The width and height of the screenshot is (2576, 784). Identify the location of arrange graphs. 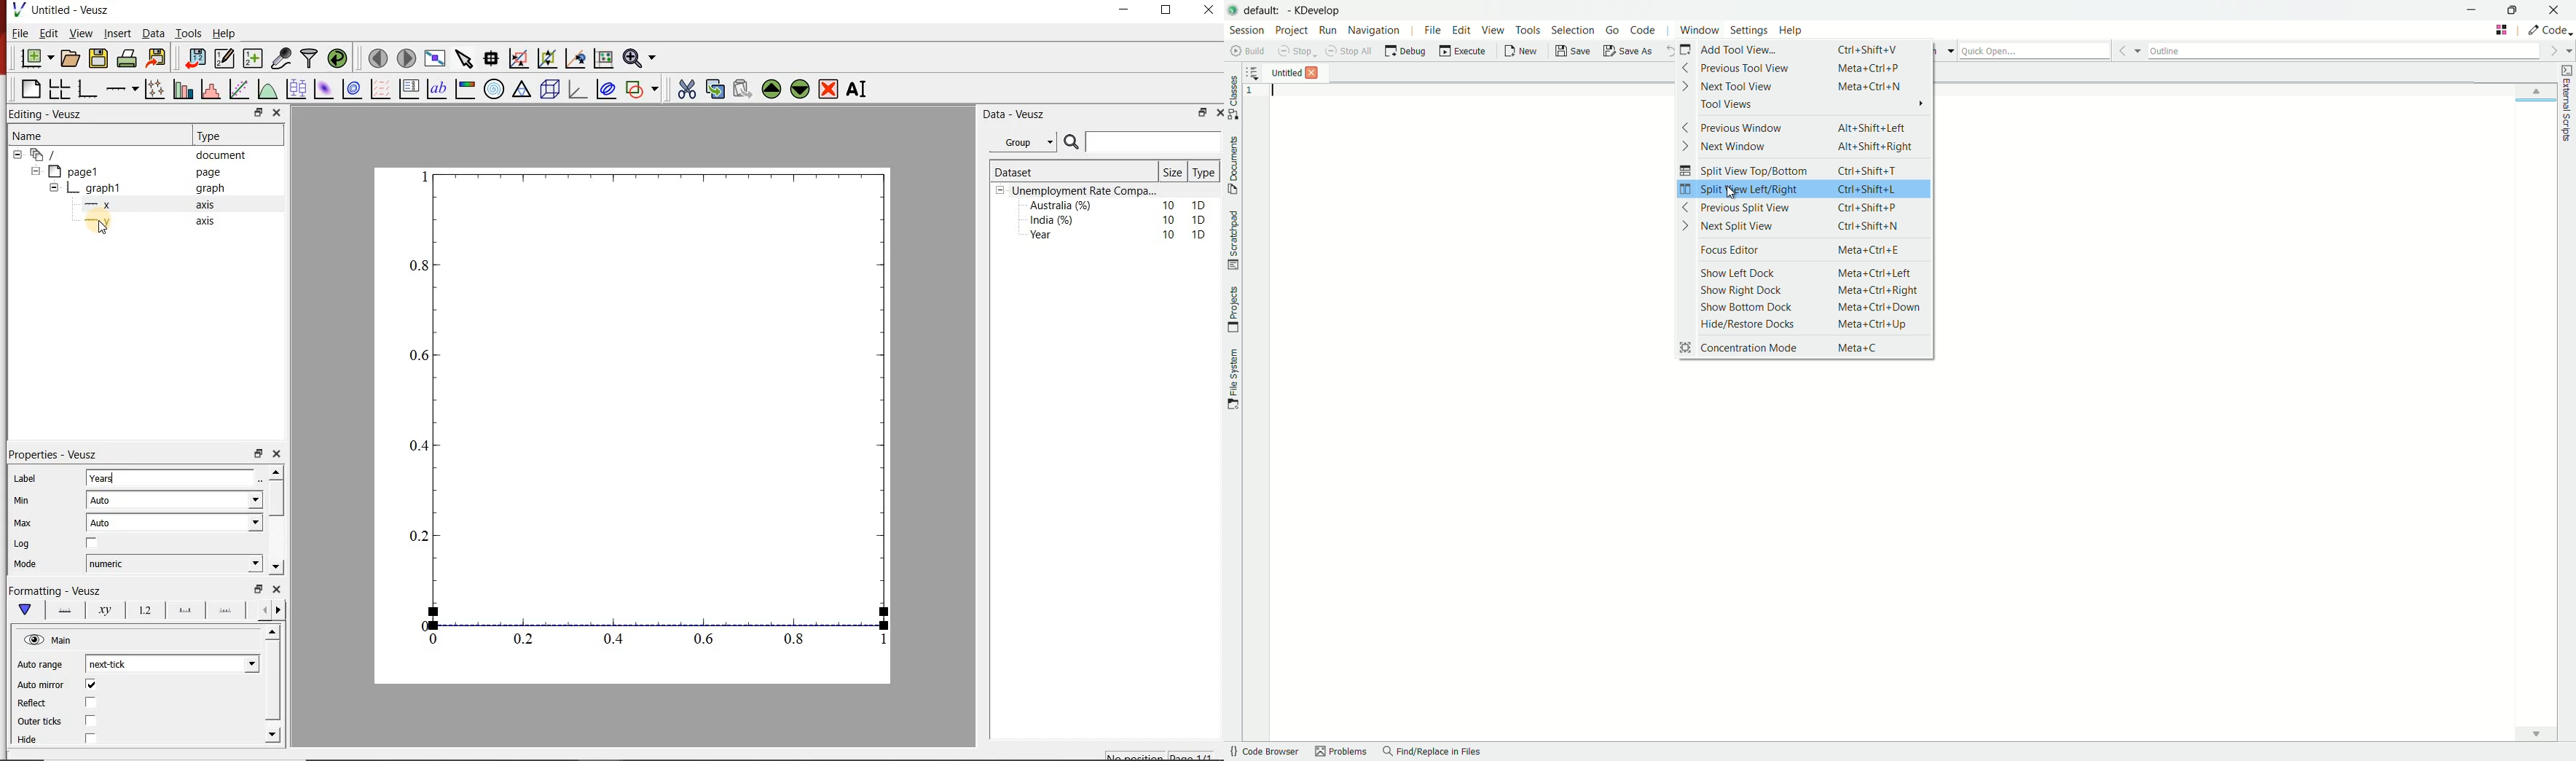
(59, 88).